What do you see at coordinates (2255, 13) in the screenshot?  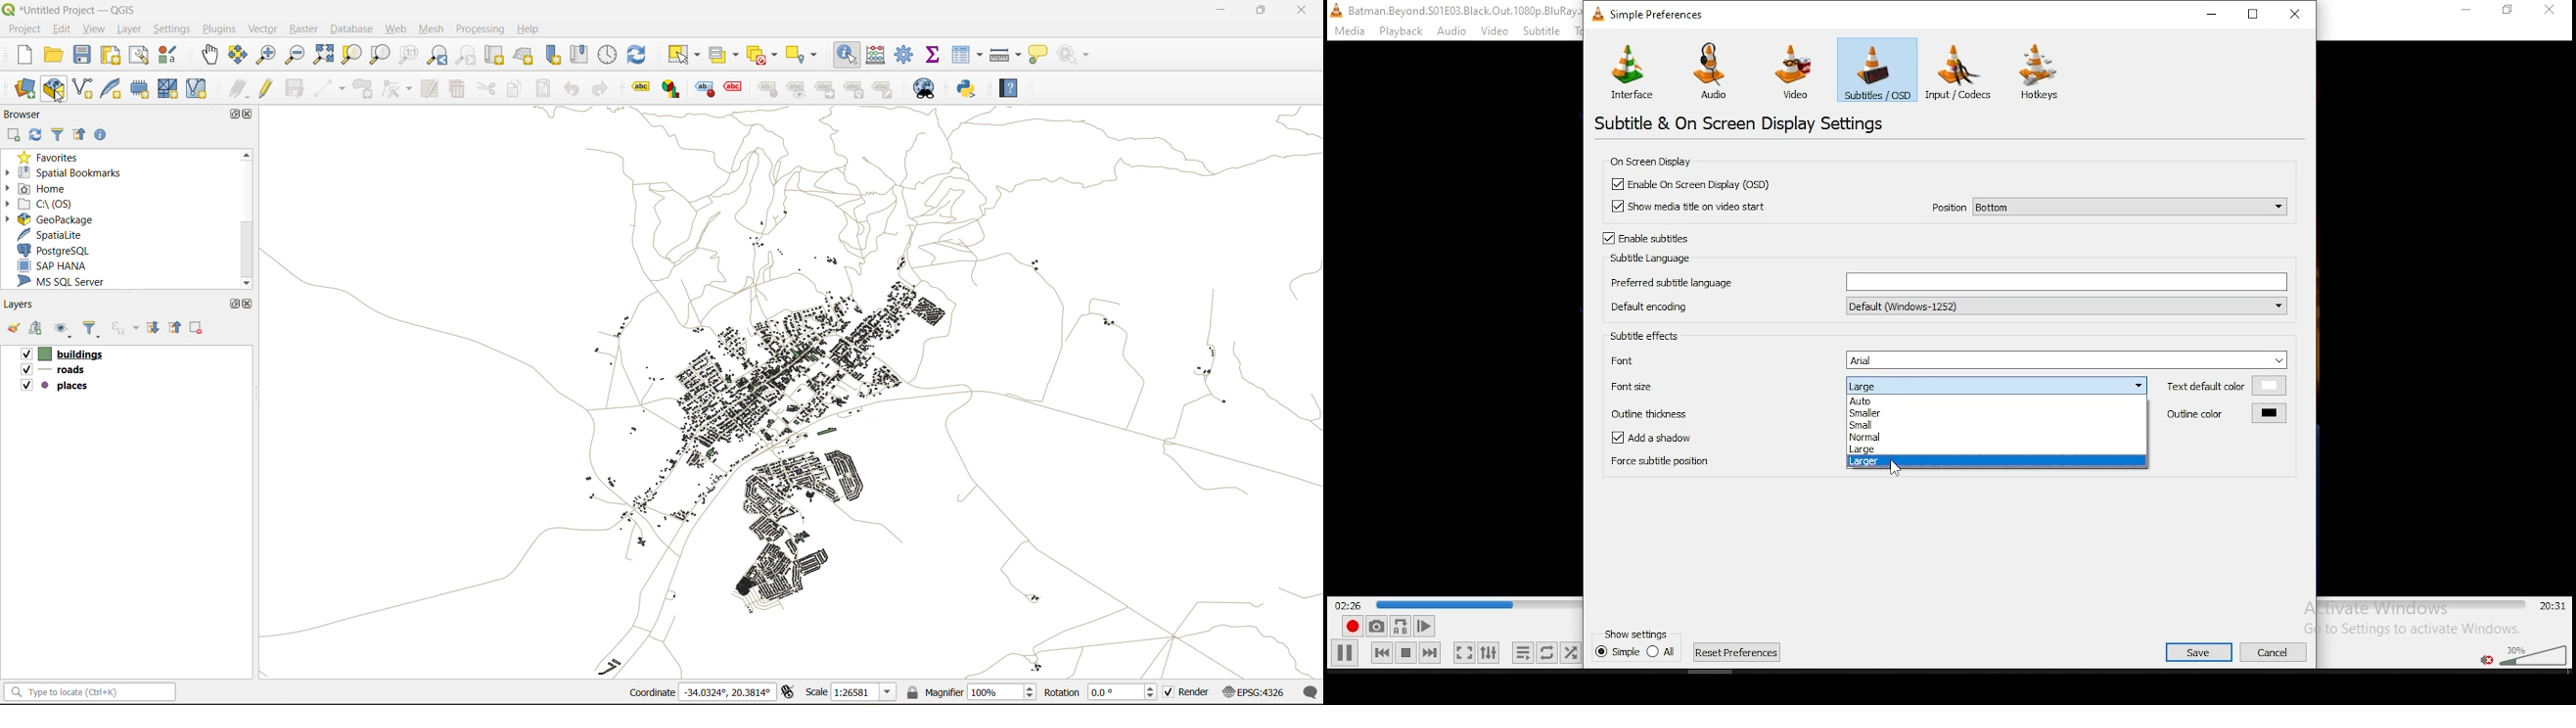 I see `restore` at bounding box center [2255, 13].